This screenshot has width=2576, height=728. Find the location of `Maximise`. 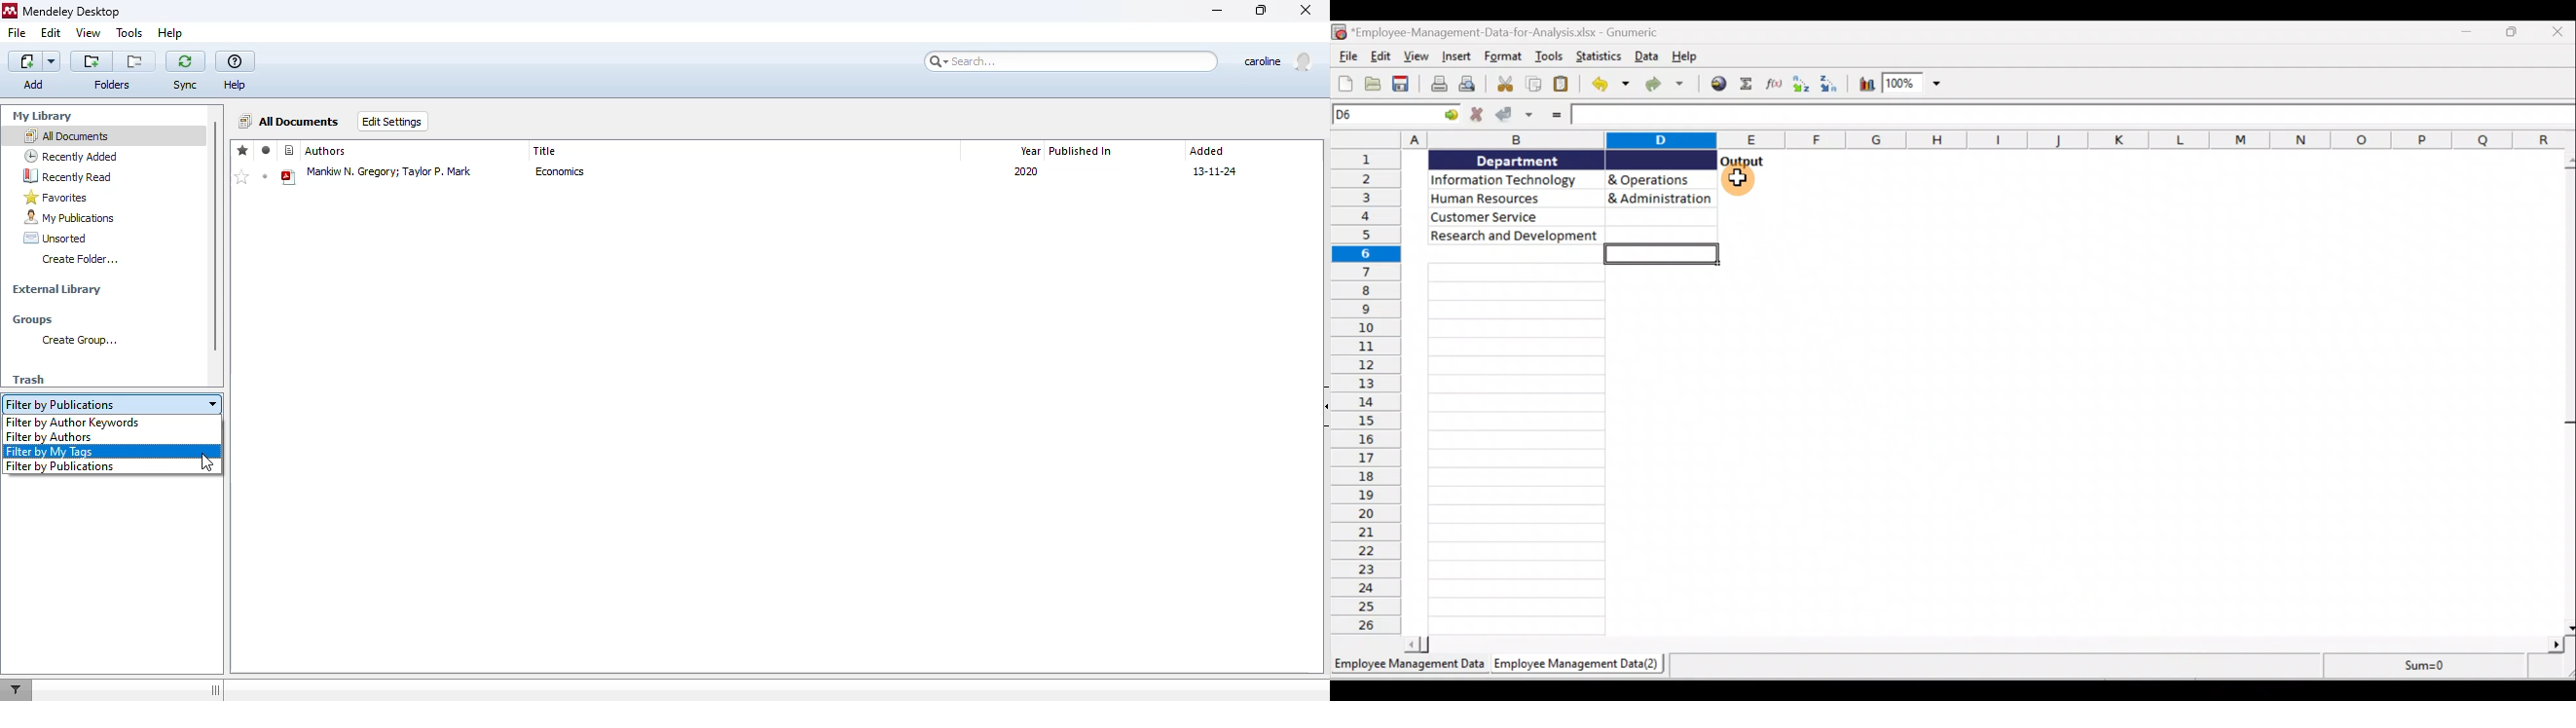

Maximise is located at coordinates (2516, 33).